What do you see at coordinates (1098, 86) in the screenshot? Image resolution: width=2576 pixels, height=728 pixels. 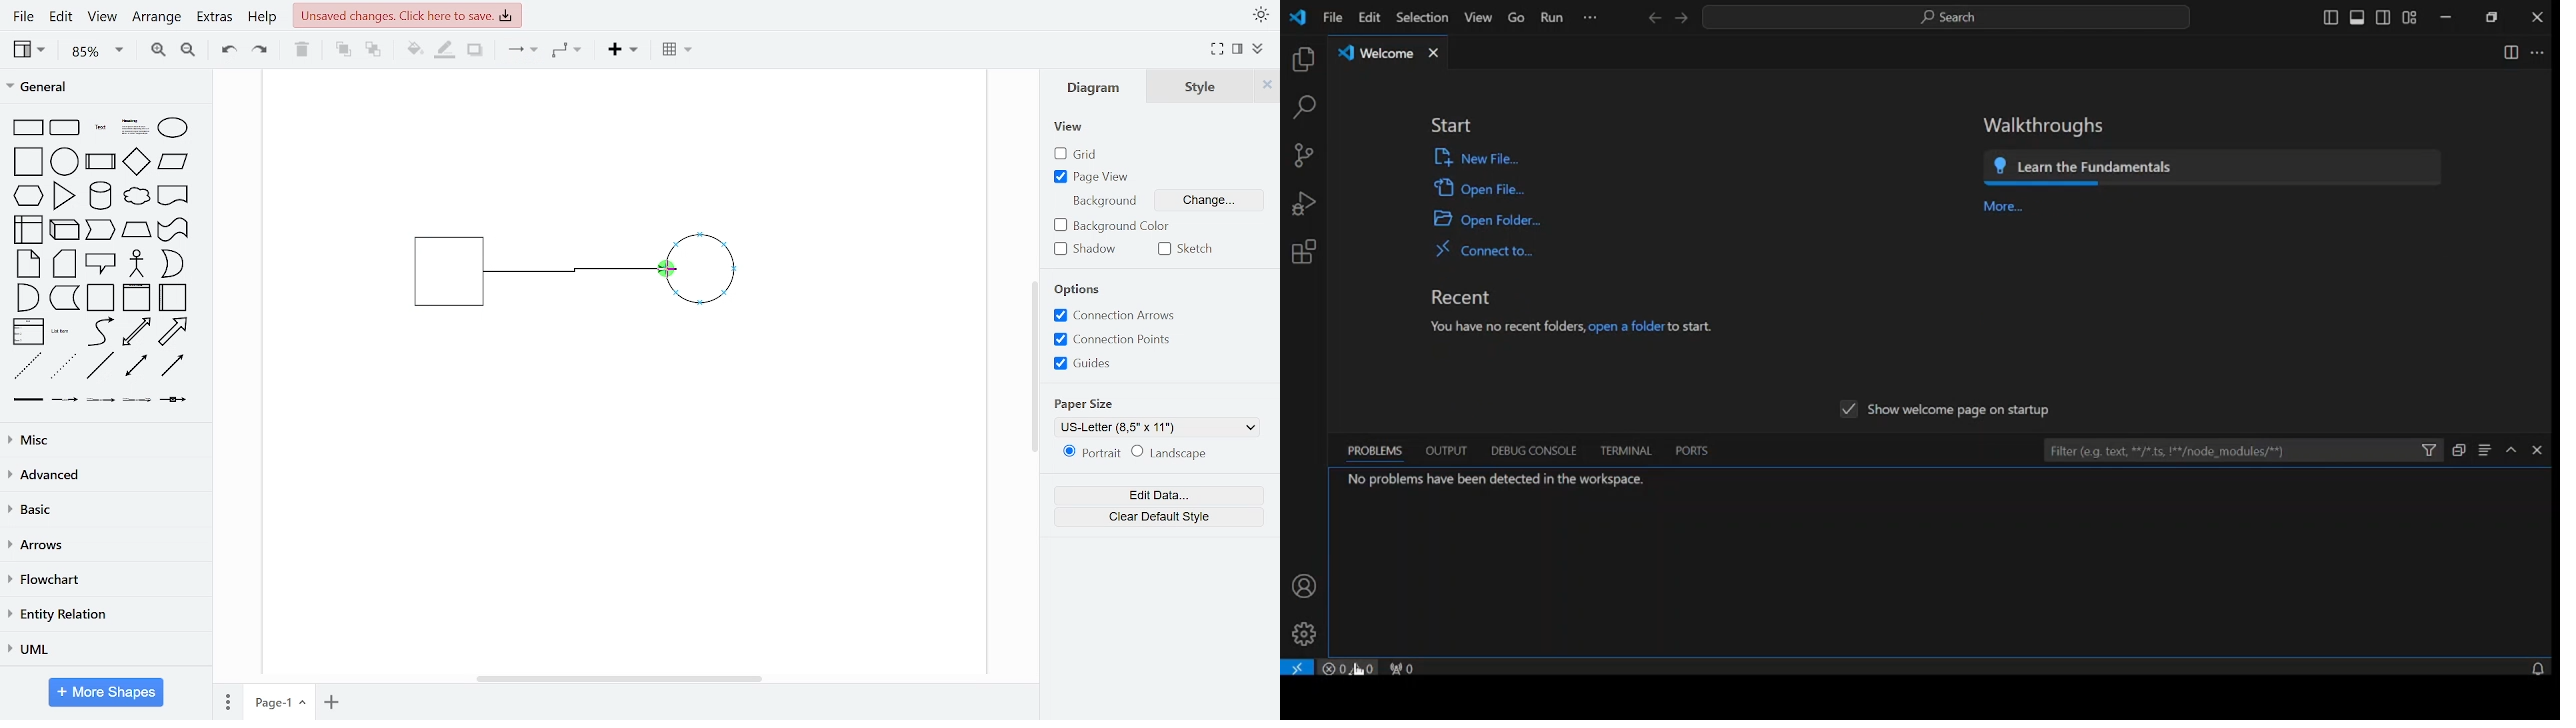 I see `diagram` at bounding box center [1098, 86].